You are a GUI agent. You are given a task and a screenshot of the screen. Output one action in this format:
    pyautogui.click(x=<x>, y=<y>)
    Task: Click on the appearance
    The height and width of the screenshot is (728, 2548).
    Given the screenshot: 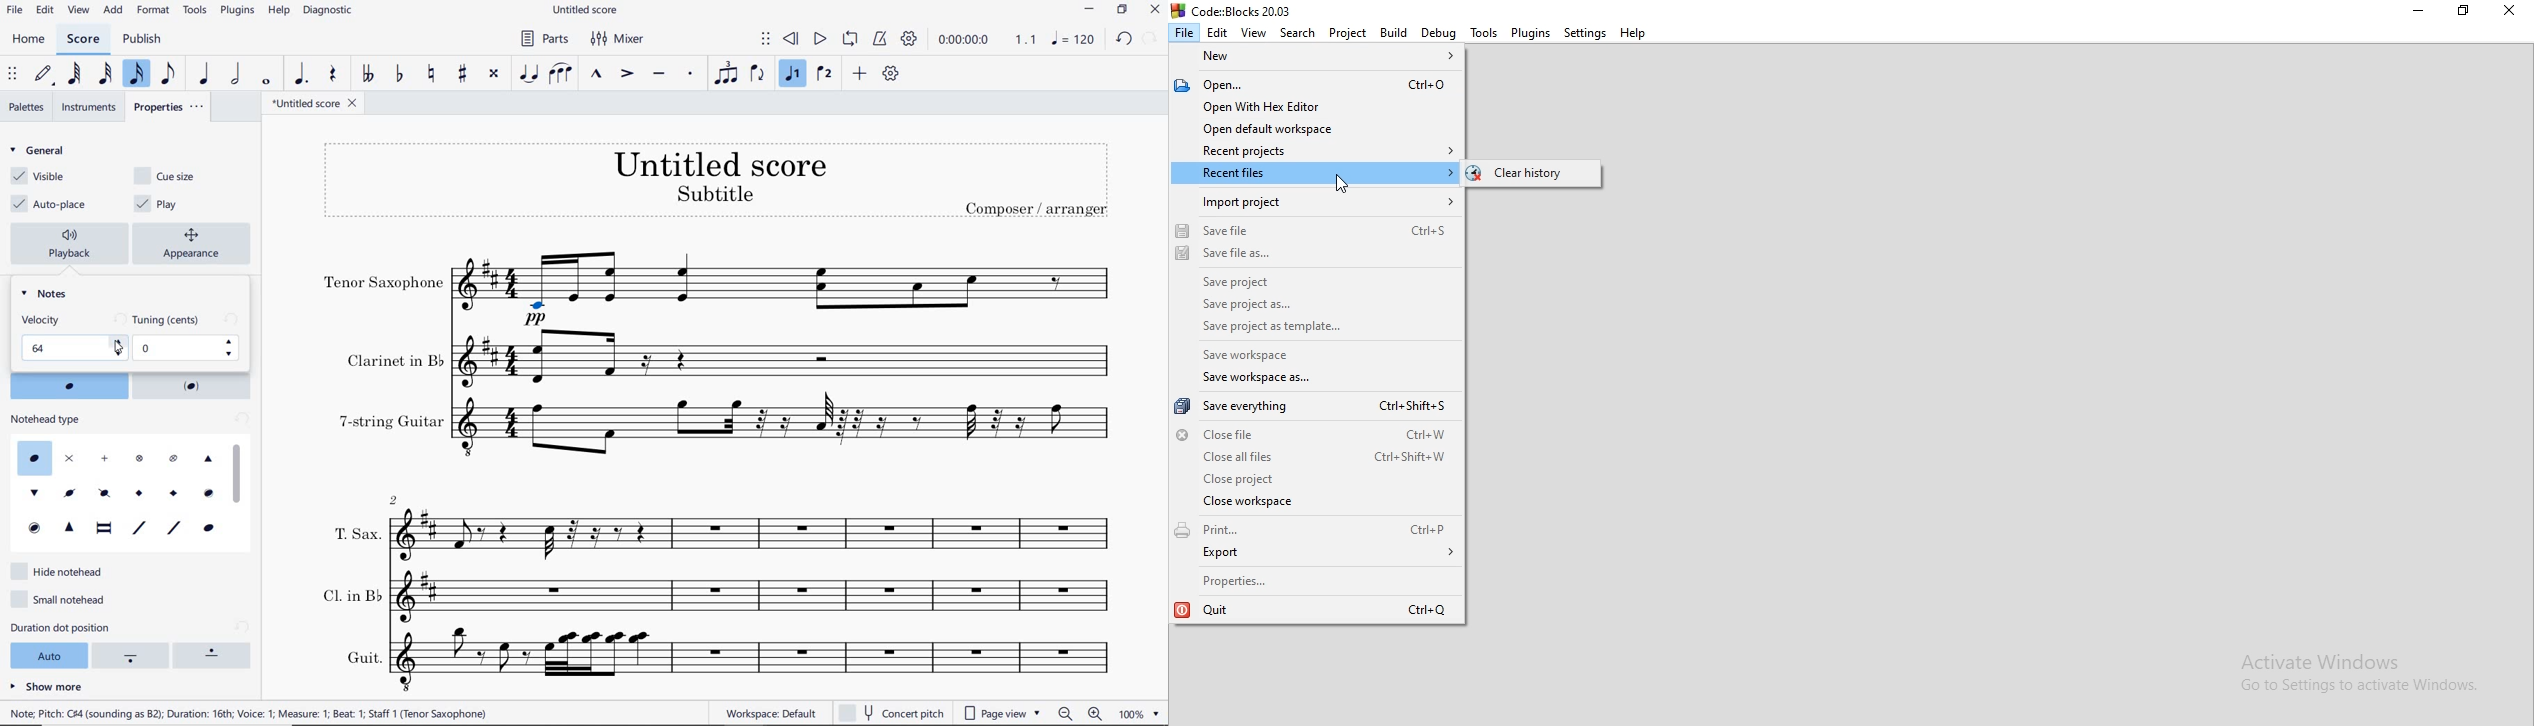 What is the action you would take?
    pyautogui.click(x=195, y=242)
    